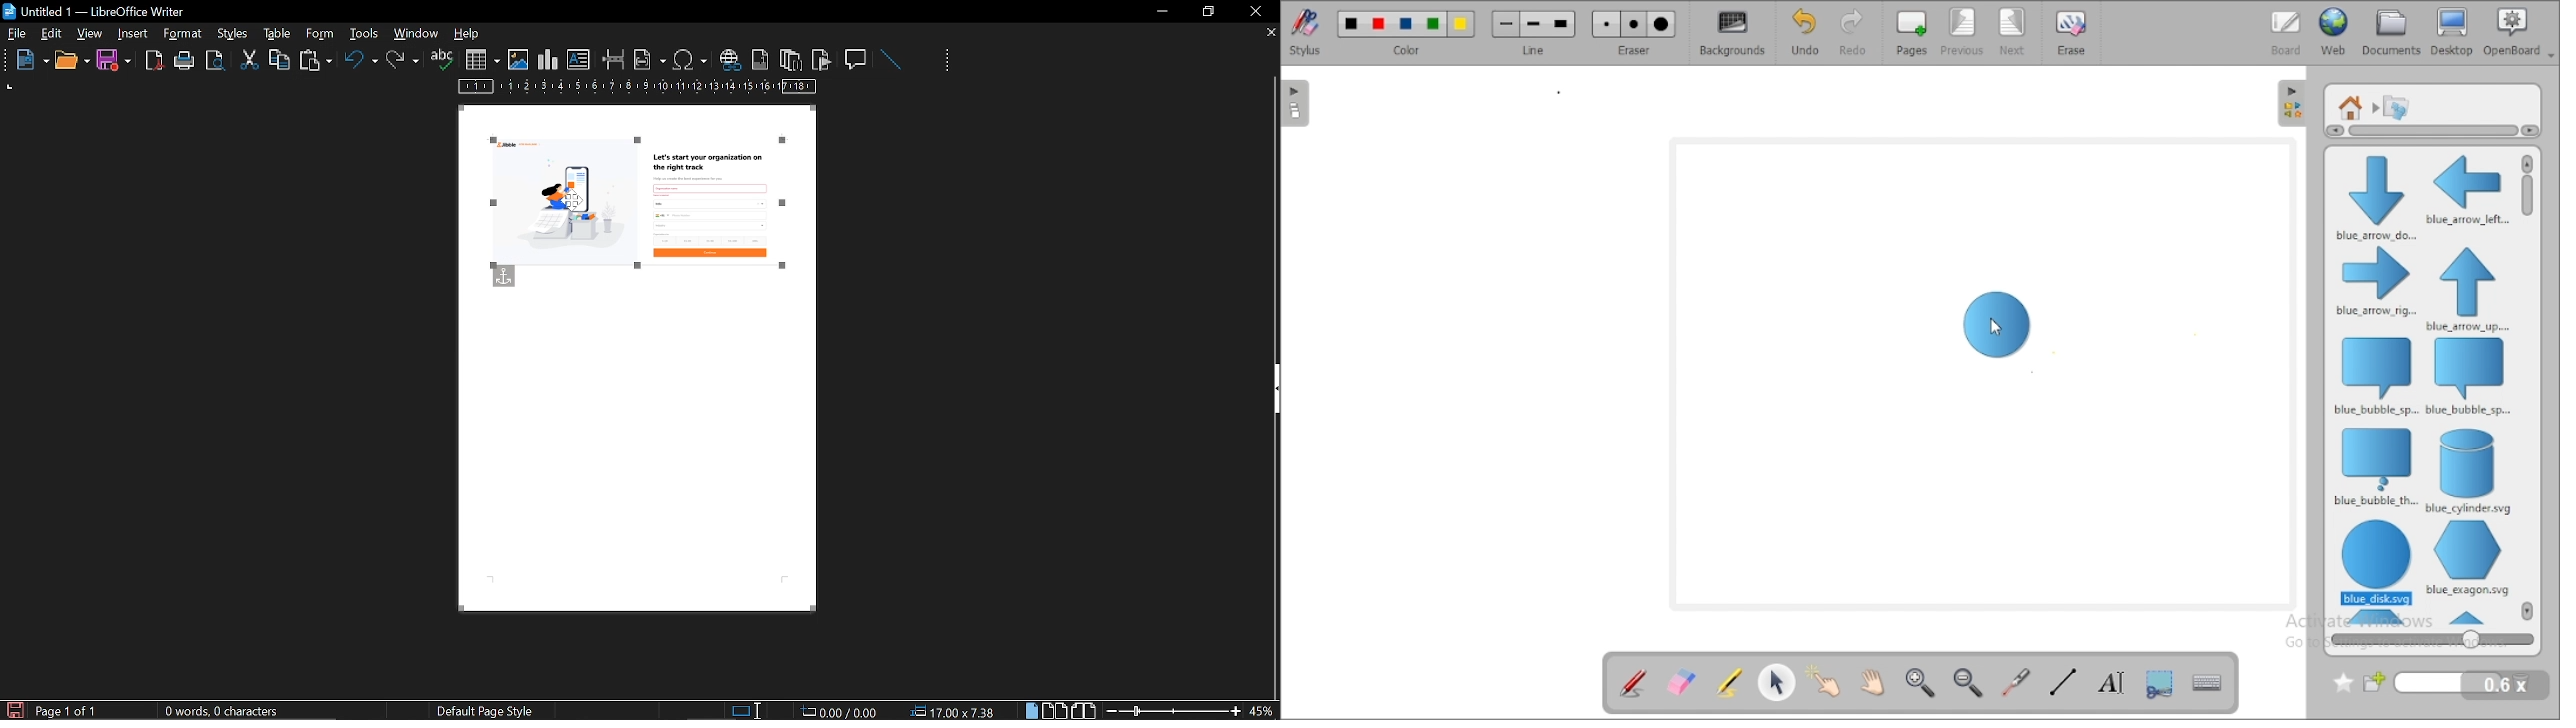 The height and width of the screenshot is (728, 2576). Describe the element at coordinates (1254, 11) in the screenshot. I see `close` at that location.